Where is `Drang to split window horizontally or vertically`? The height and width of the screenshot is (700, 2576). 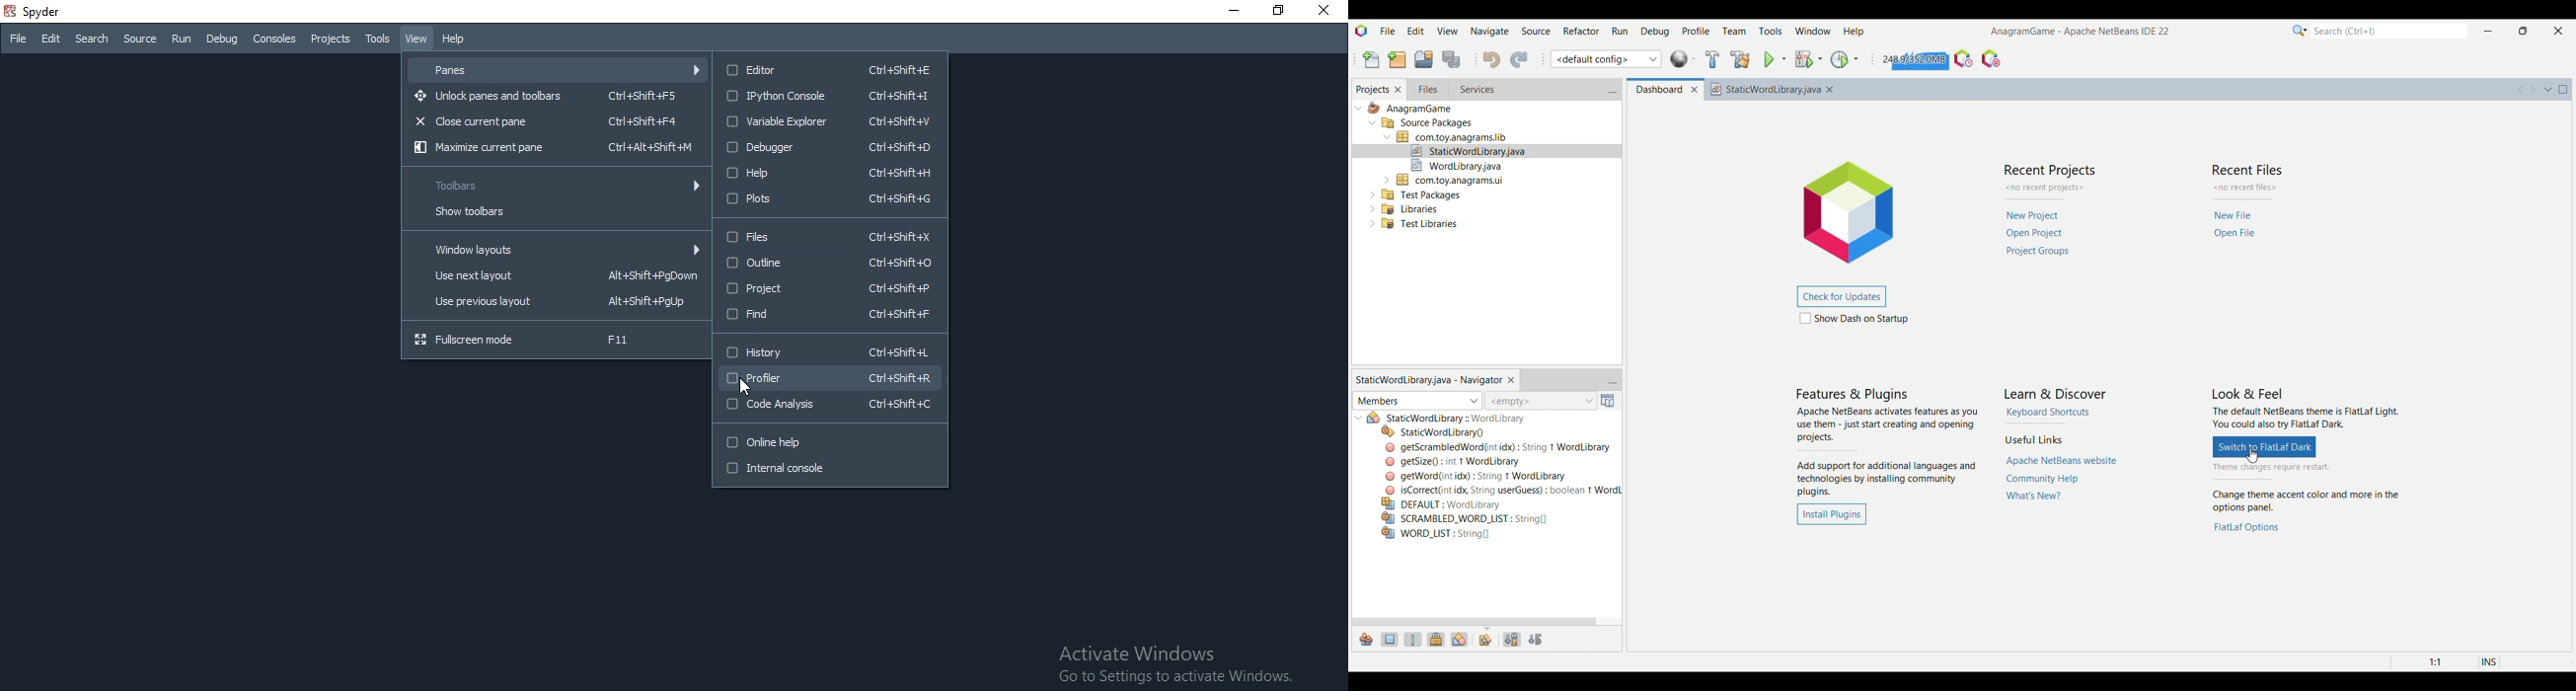
Drang to split window horizontally or vertically is located at coordinates (2564, 110).